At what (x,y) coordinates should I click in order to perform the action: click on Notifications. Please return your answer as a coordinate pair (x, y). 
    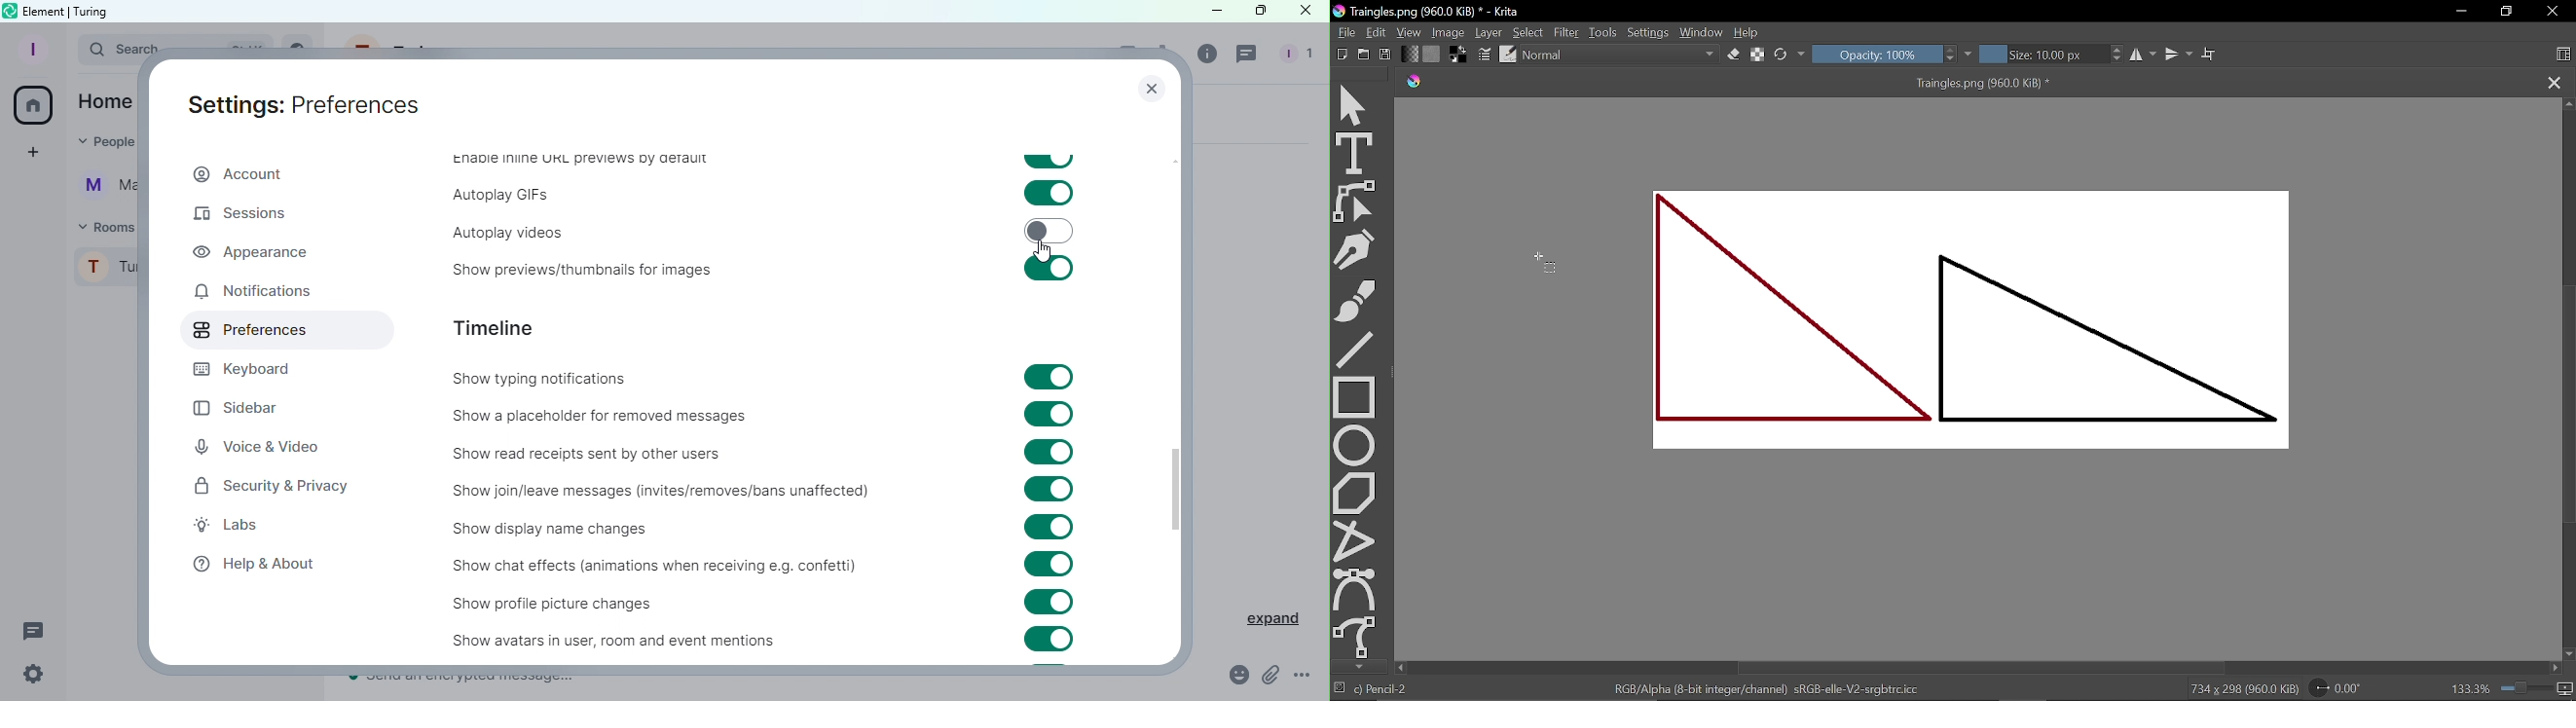
    Looking at the image, I should click on (252, 294).